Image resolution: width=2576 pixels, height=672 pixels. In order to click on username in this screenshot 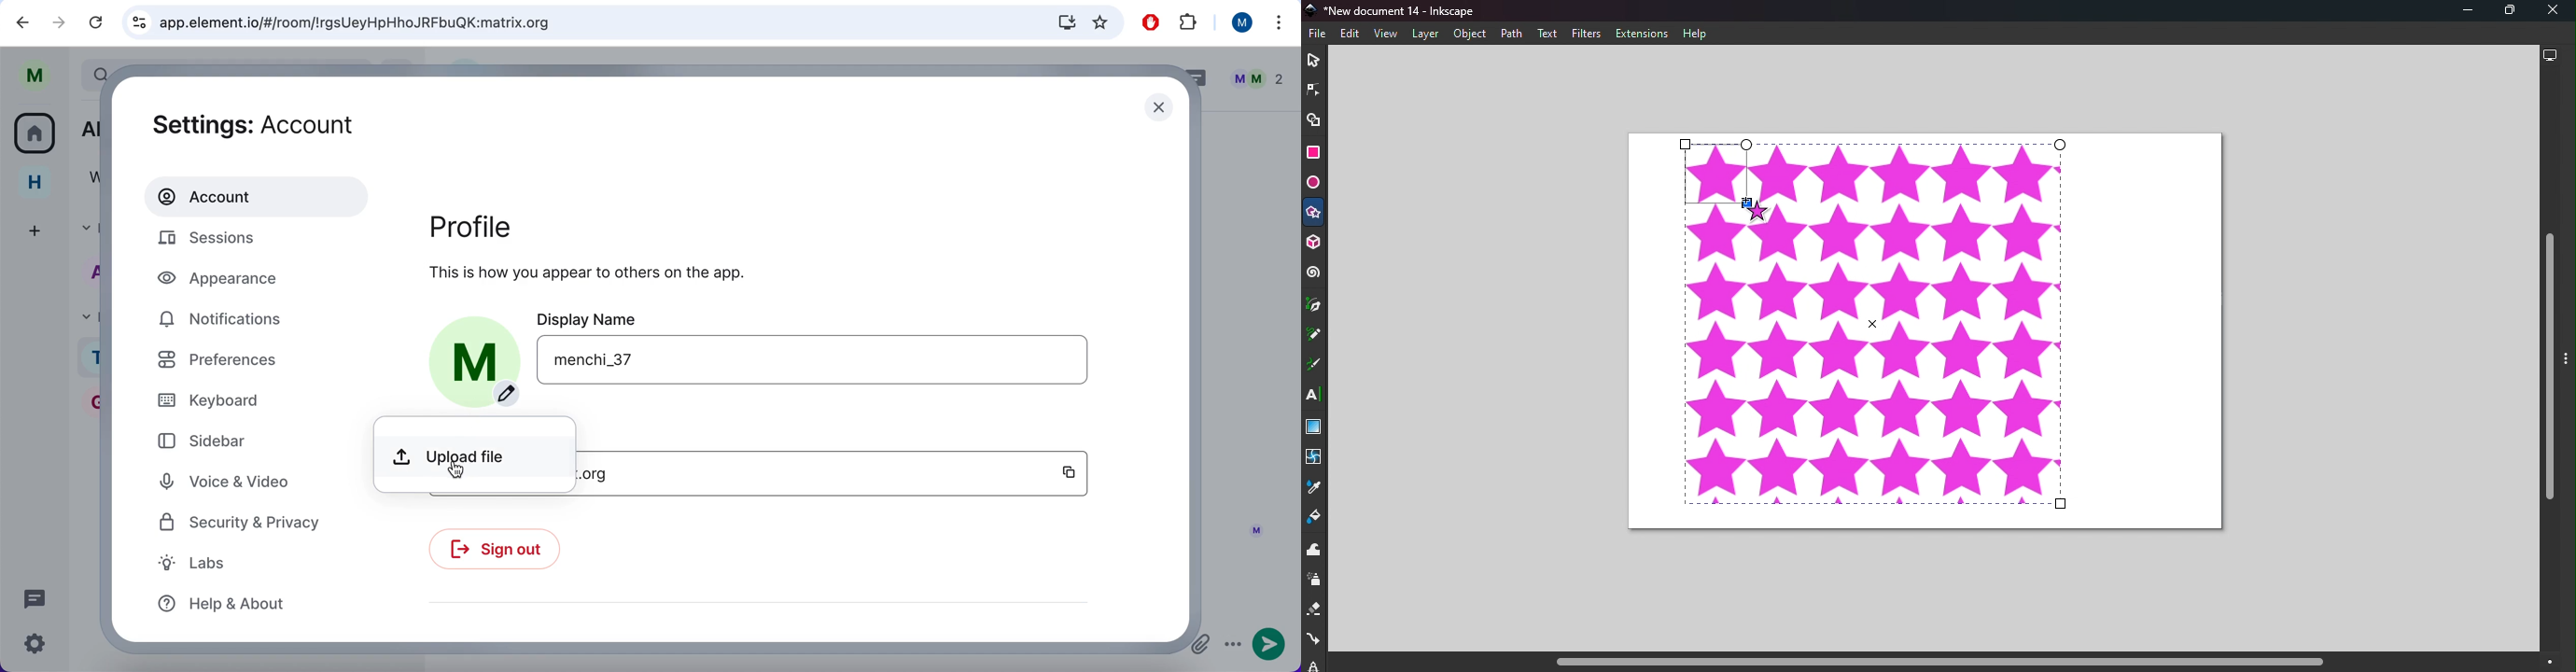, I will do `click(768, 473)`.